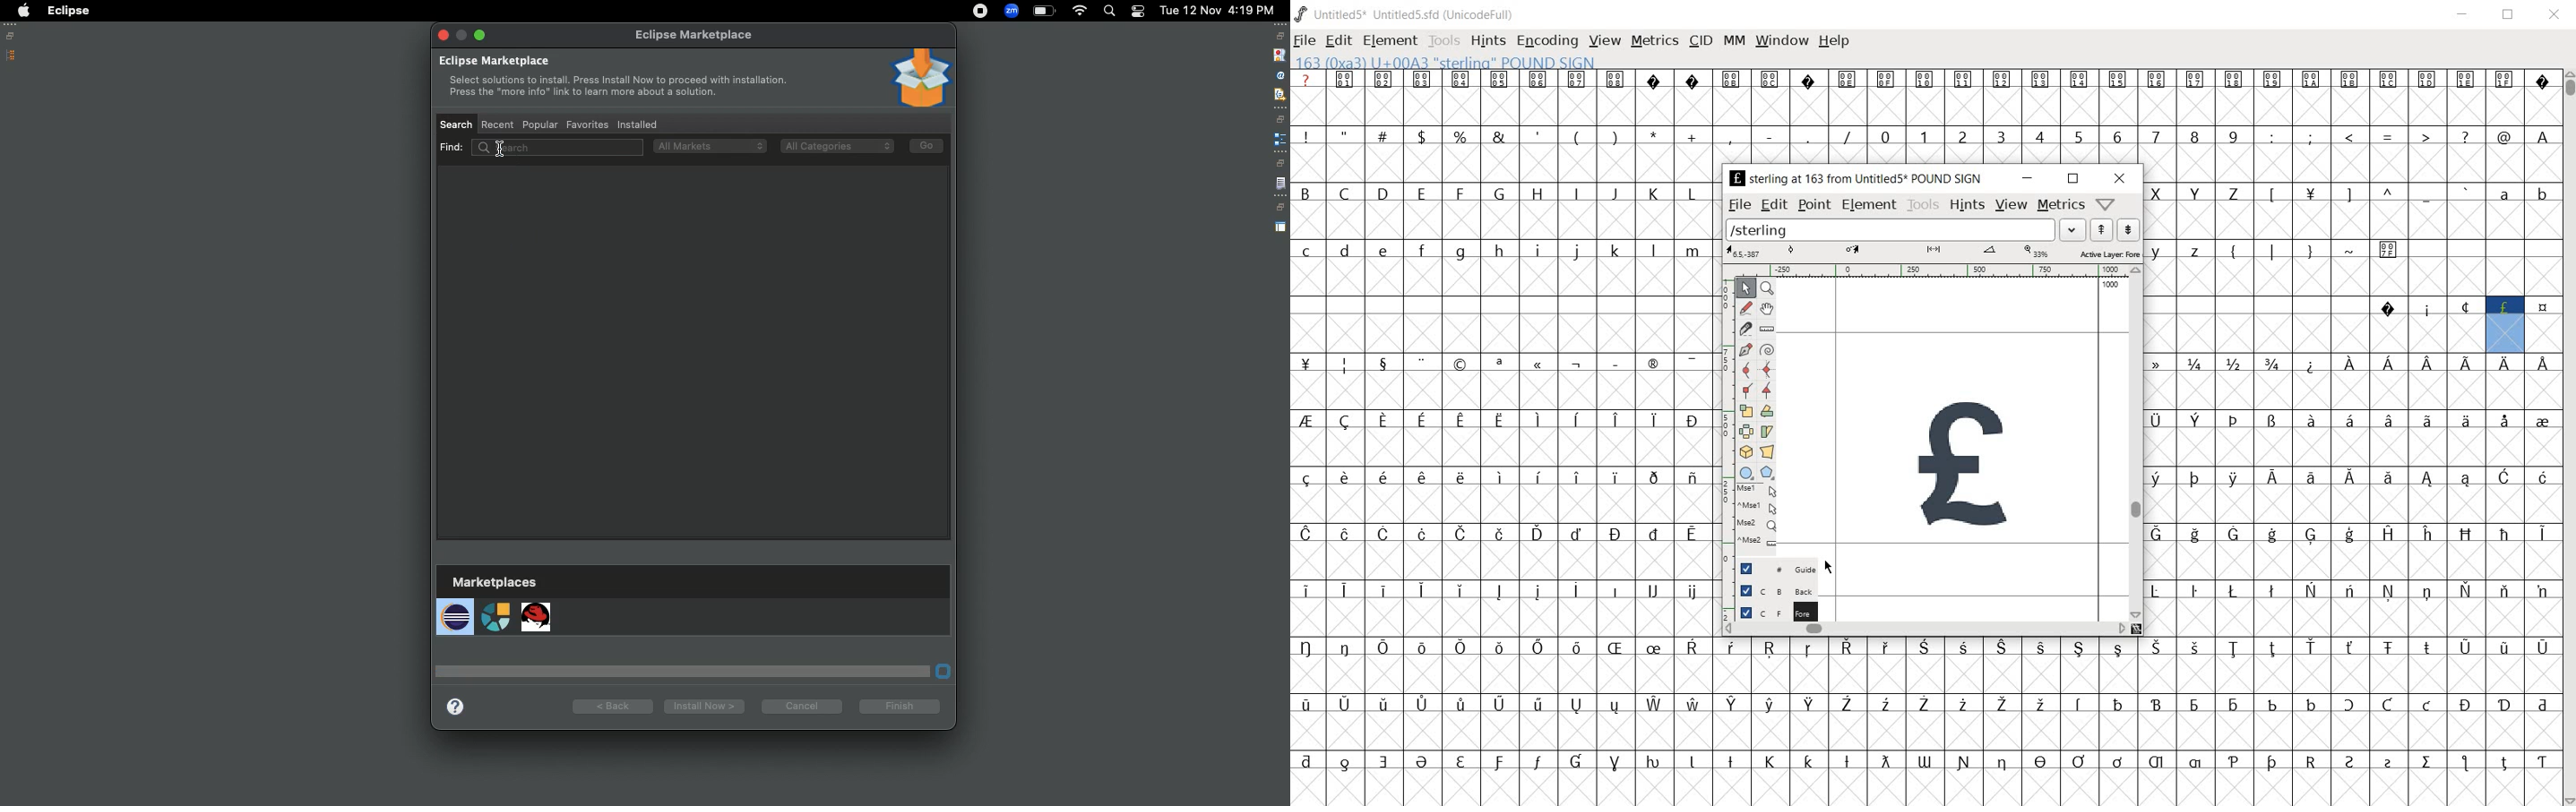 This screenshot has height=812, width=2576. I want to click on scale, so click(1723, 415).